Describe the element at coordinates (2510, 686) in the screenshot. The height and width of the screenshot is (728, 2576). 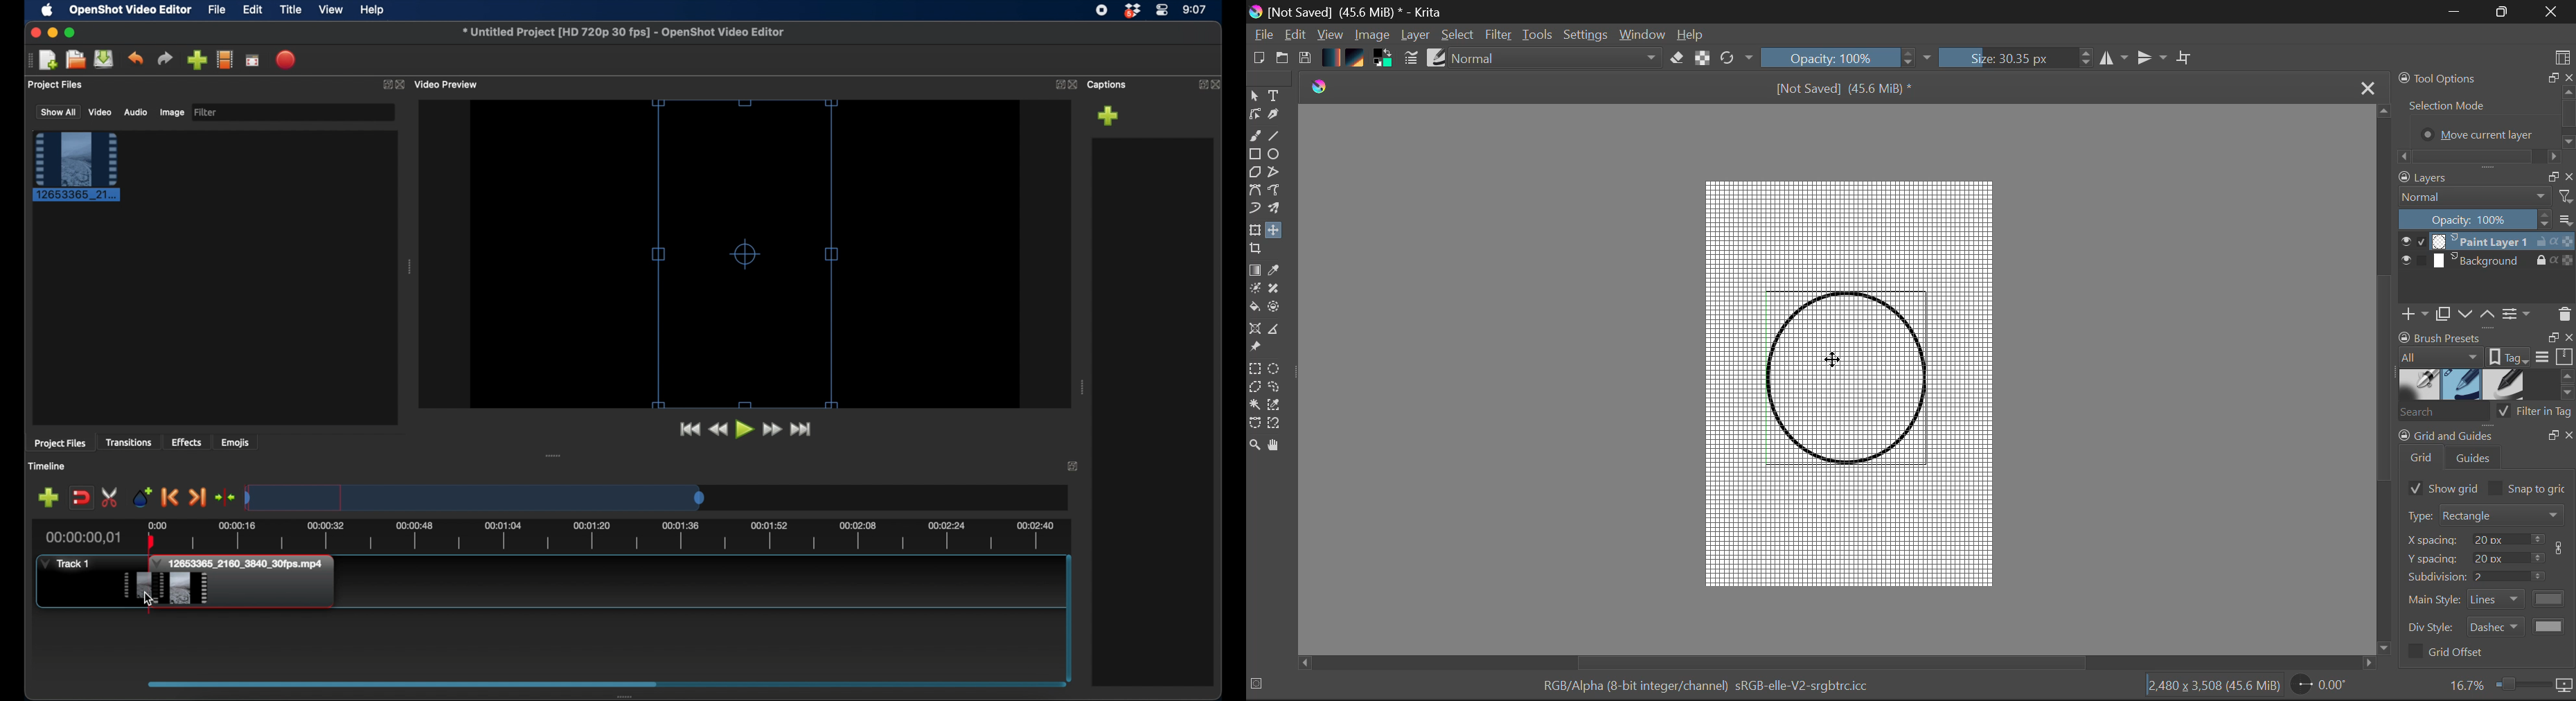
I see `Zoom` at that location.